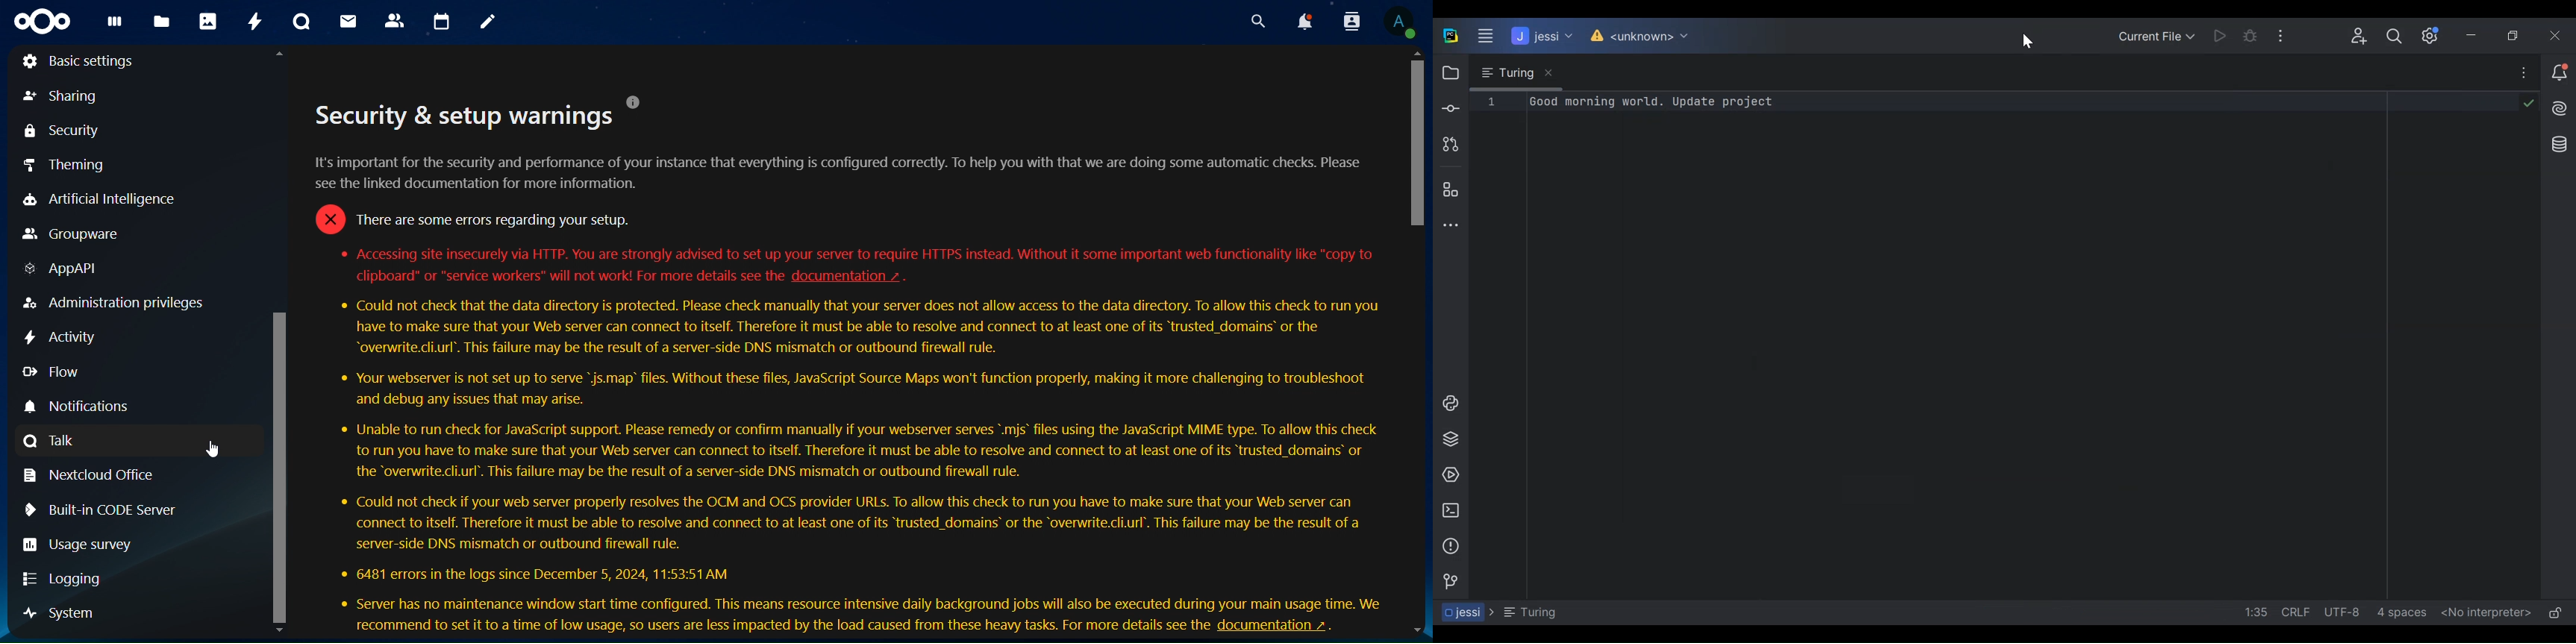 The height and width of the screenshot is (644, 2576). I want to click on activity, so click(256, 21).